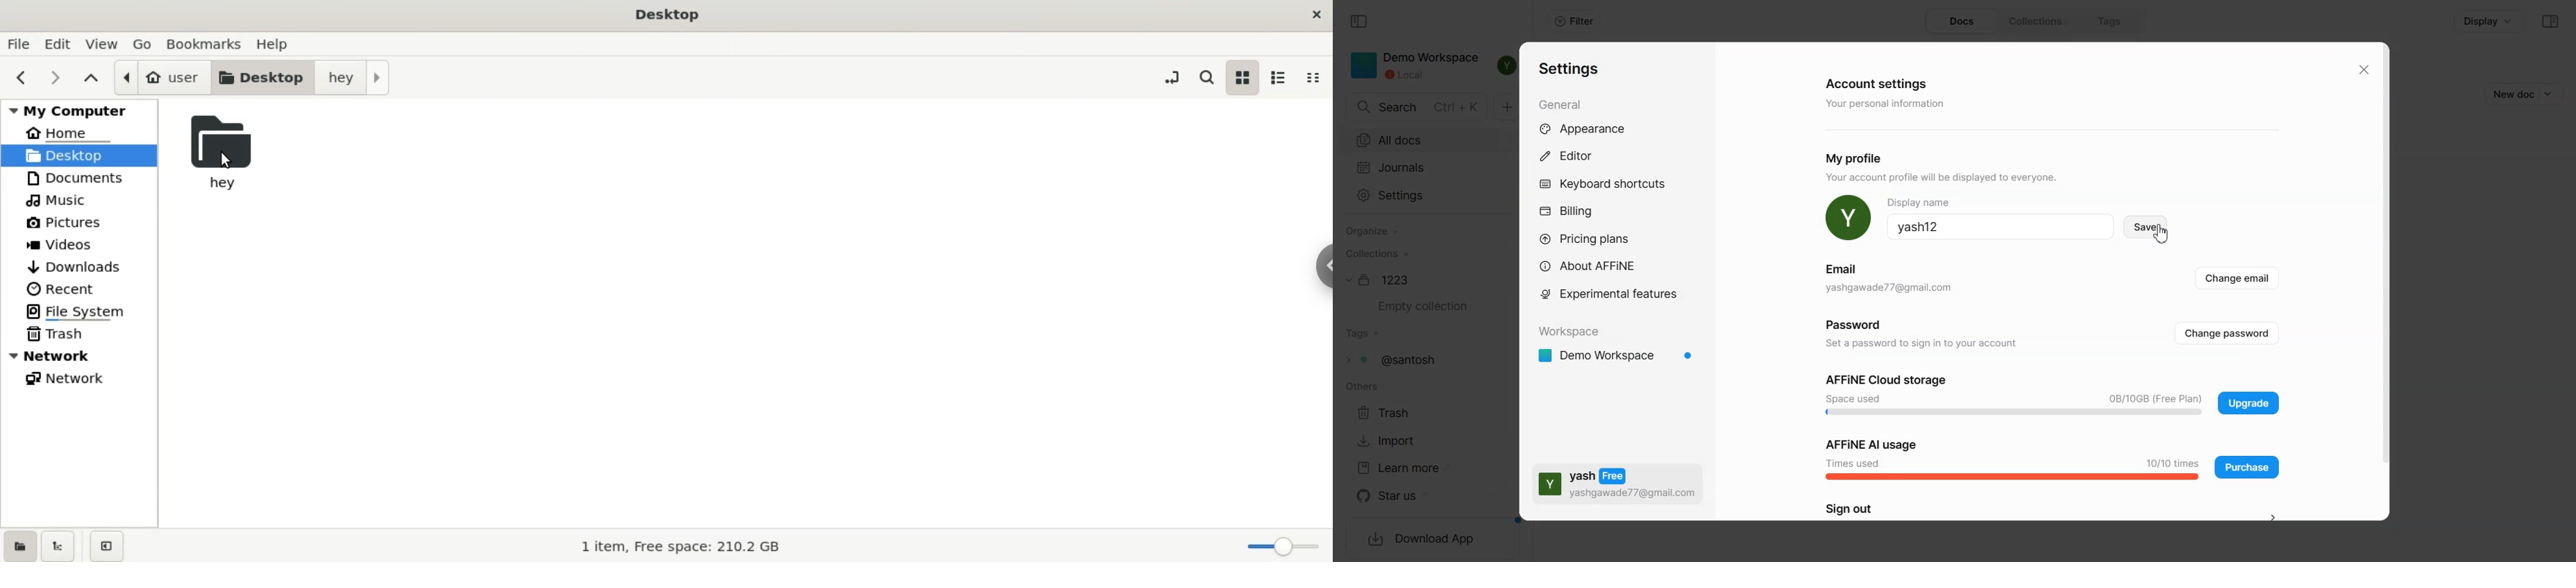  I want to click on Trash, so click(1391, 412).